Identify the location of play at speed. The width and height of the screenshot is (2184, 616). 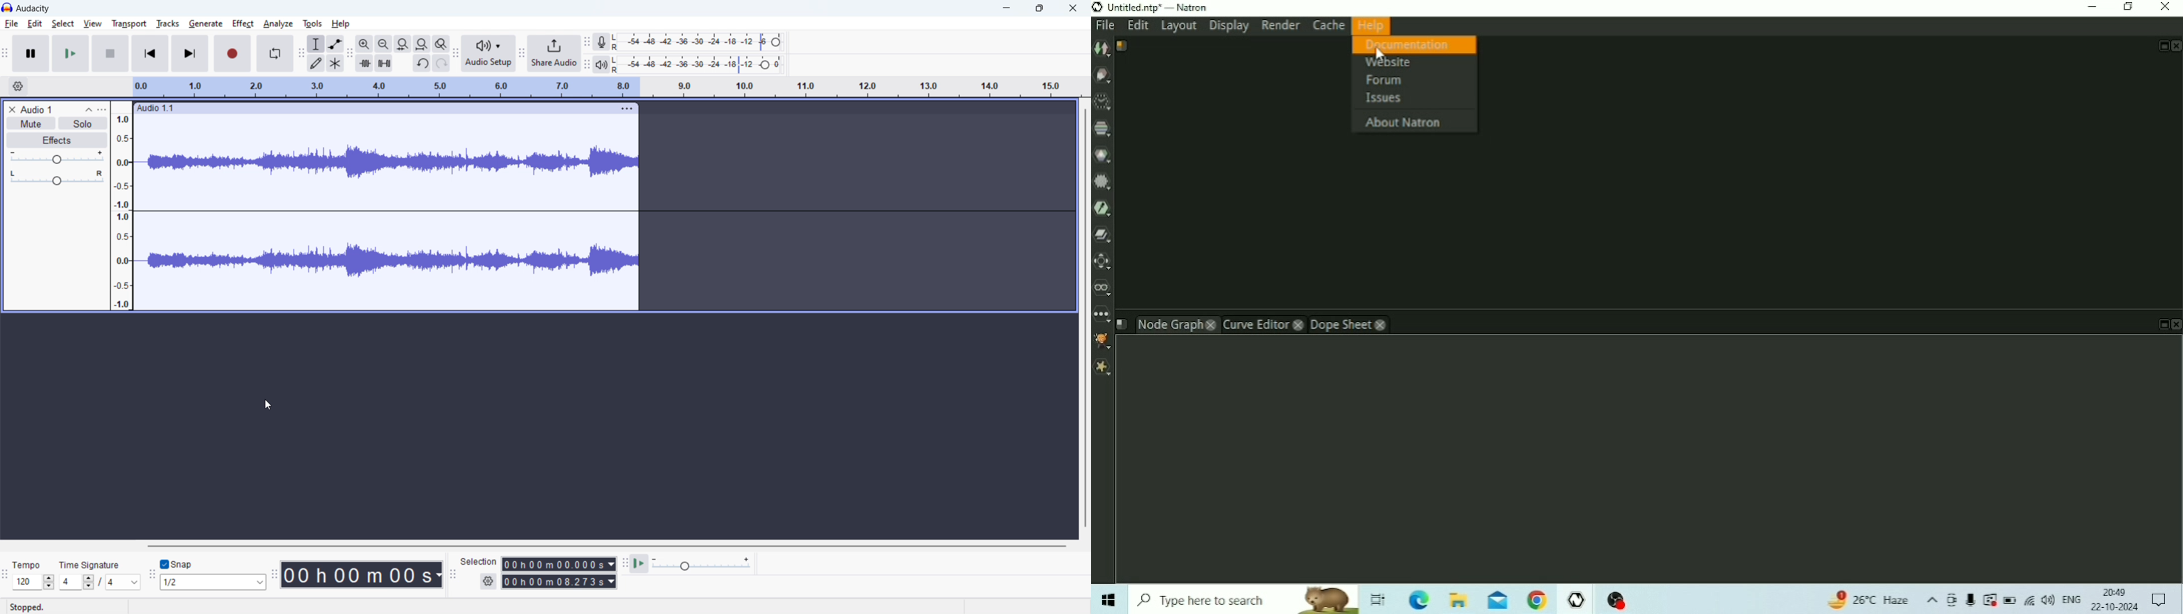
(640, 563).